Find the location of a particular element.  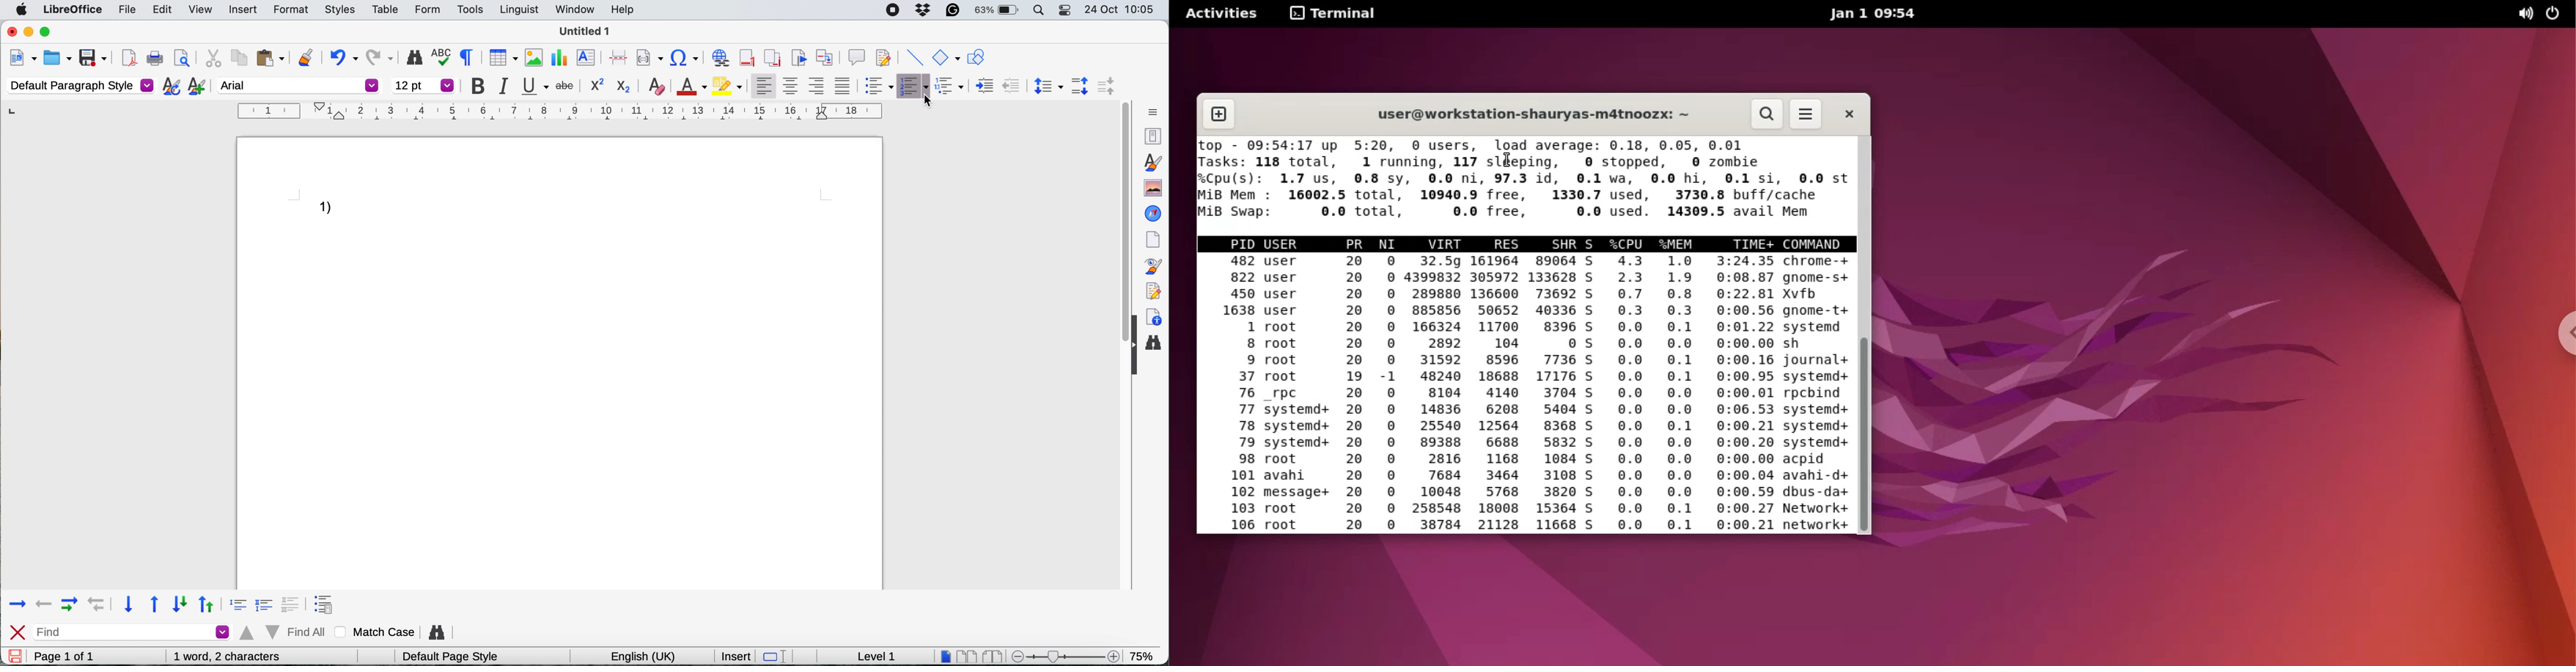

level 1 is located at coordinates (877, 656).